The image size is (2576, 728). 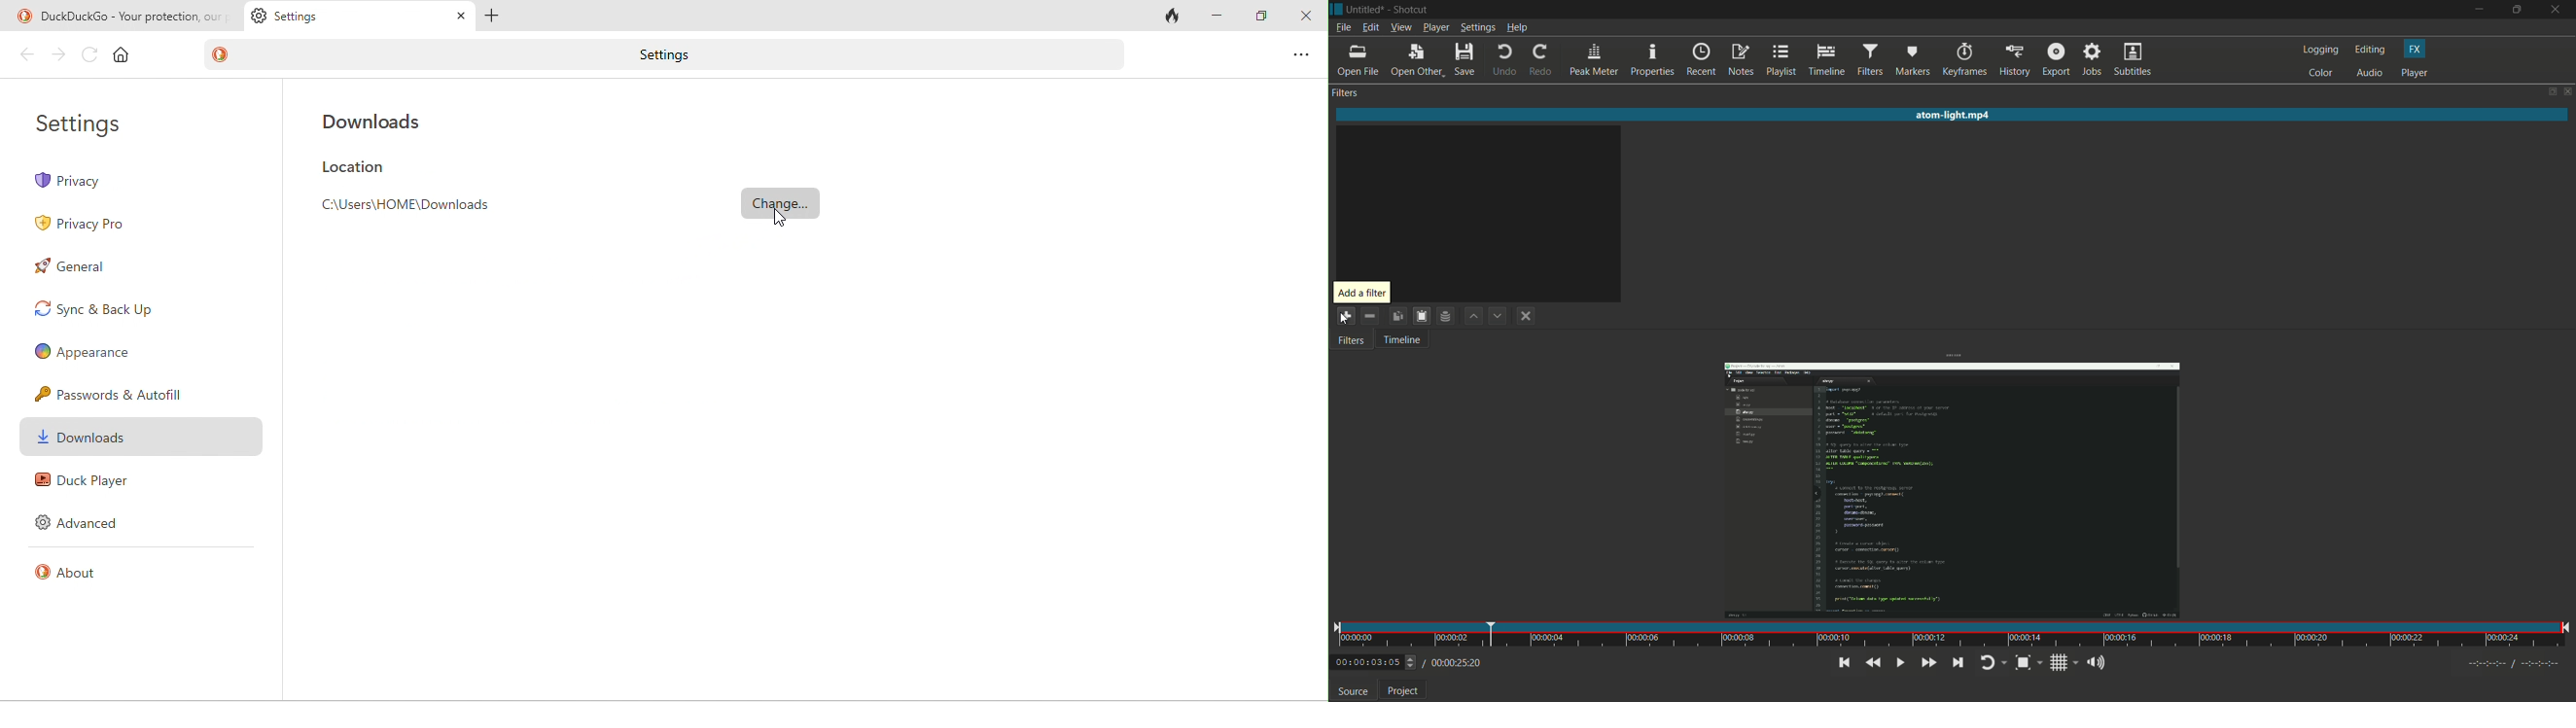 I want to click on playlist, so click(x=1783, y=60).